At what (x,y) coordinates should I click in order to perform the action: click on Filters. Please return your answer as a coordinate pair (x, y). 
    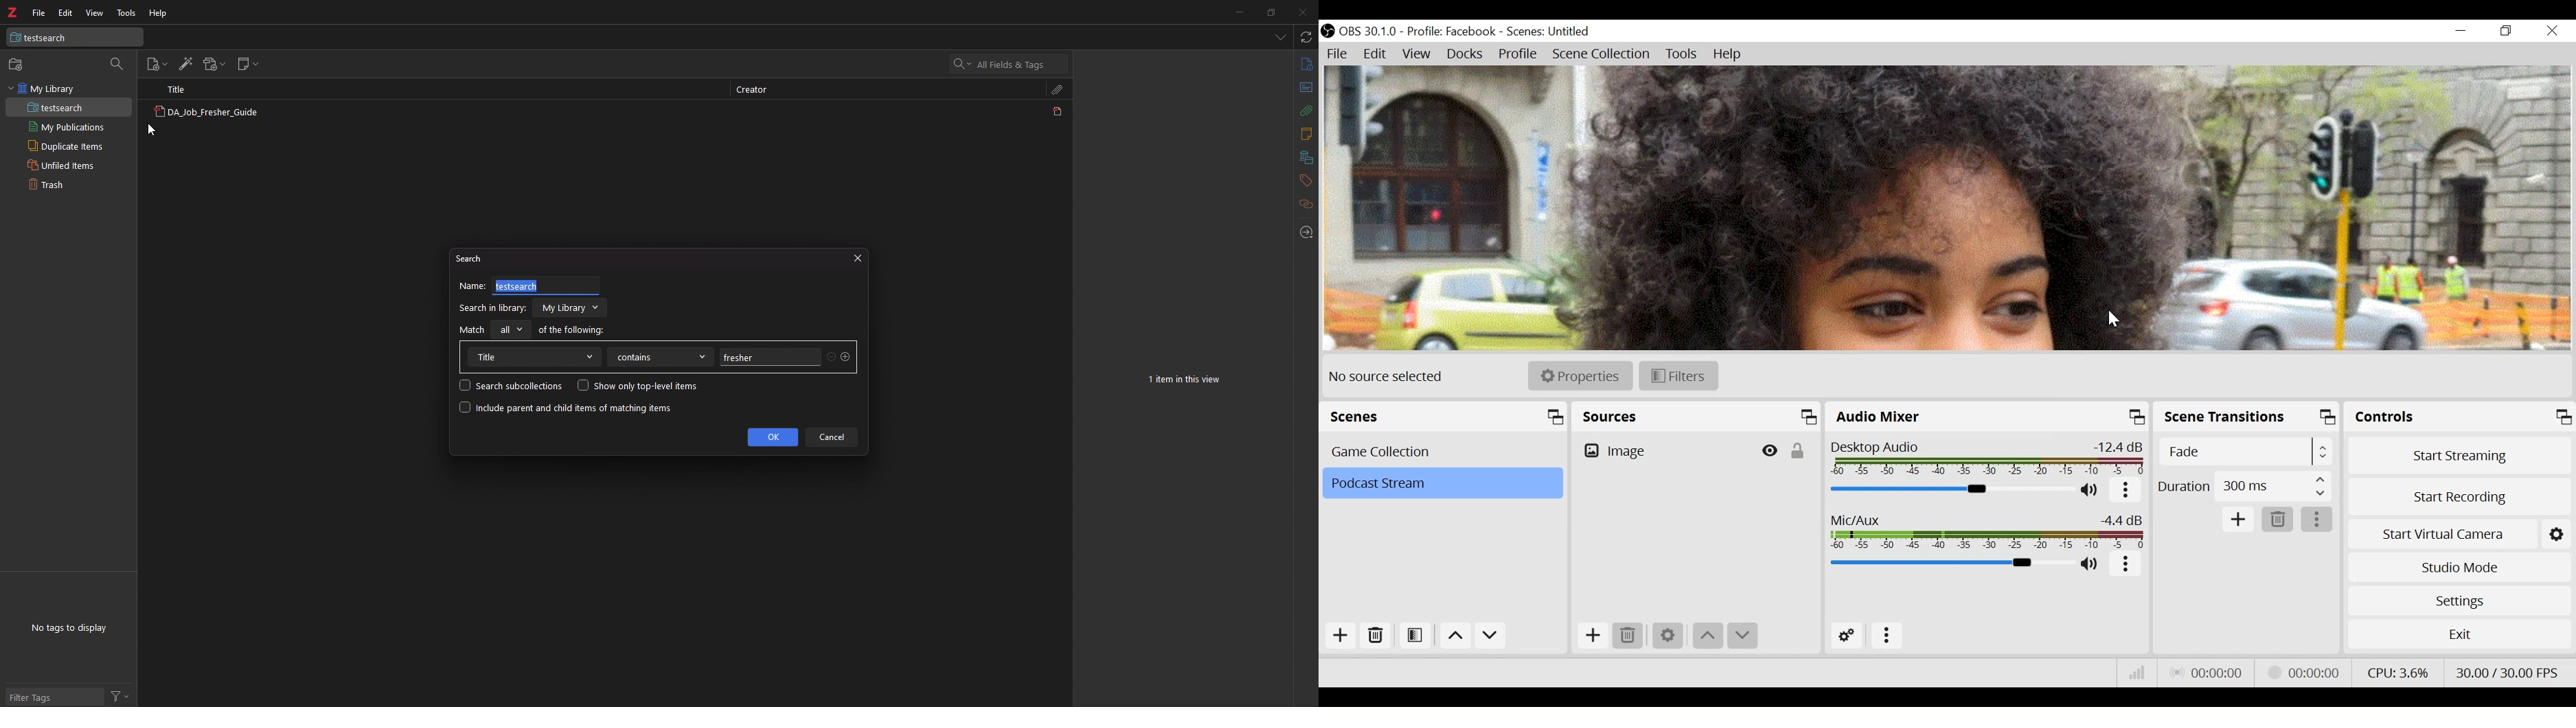
    Looking at the image, I should click on (1678, 376).